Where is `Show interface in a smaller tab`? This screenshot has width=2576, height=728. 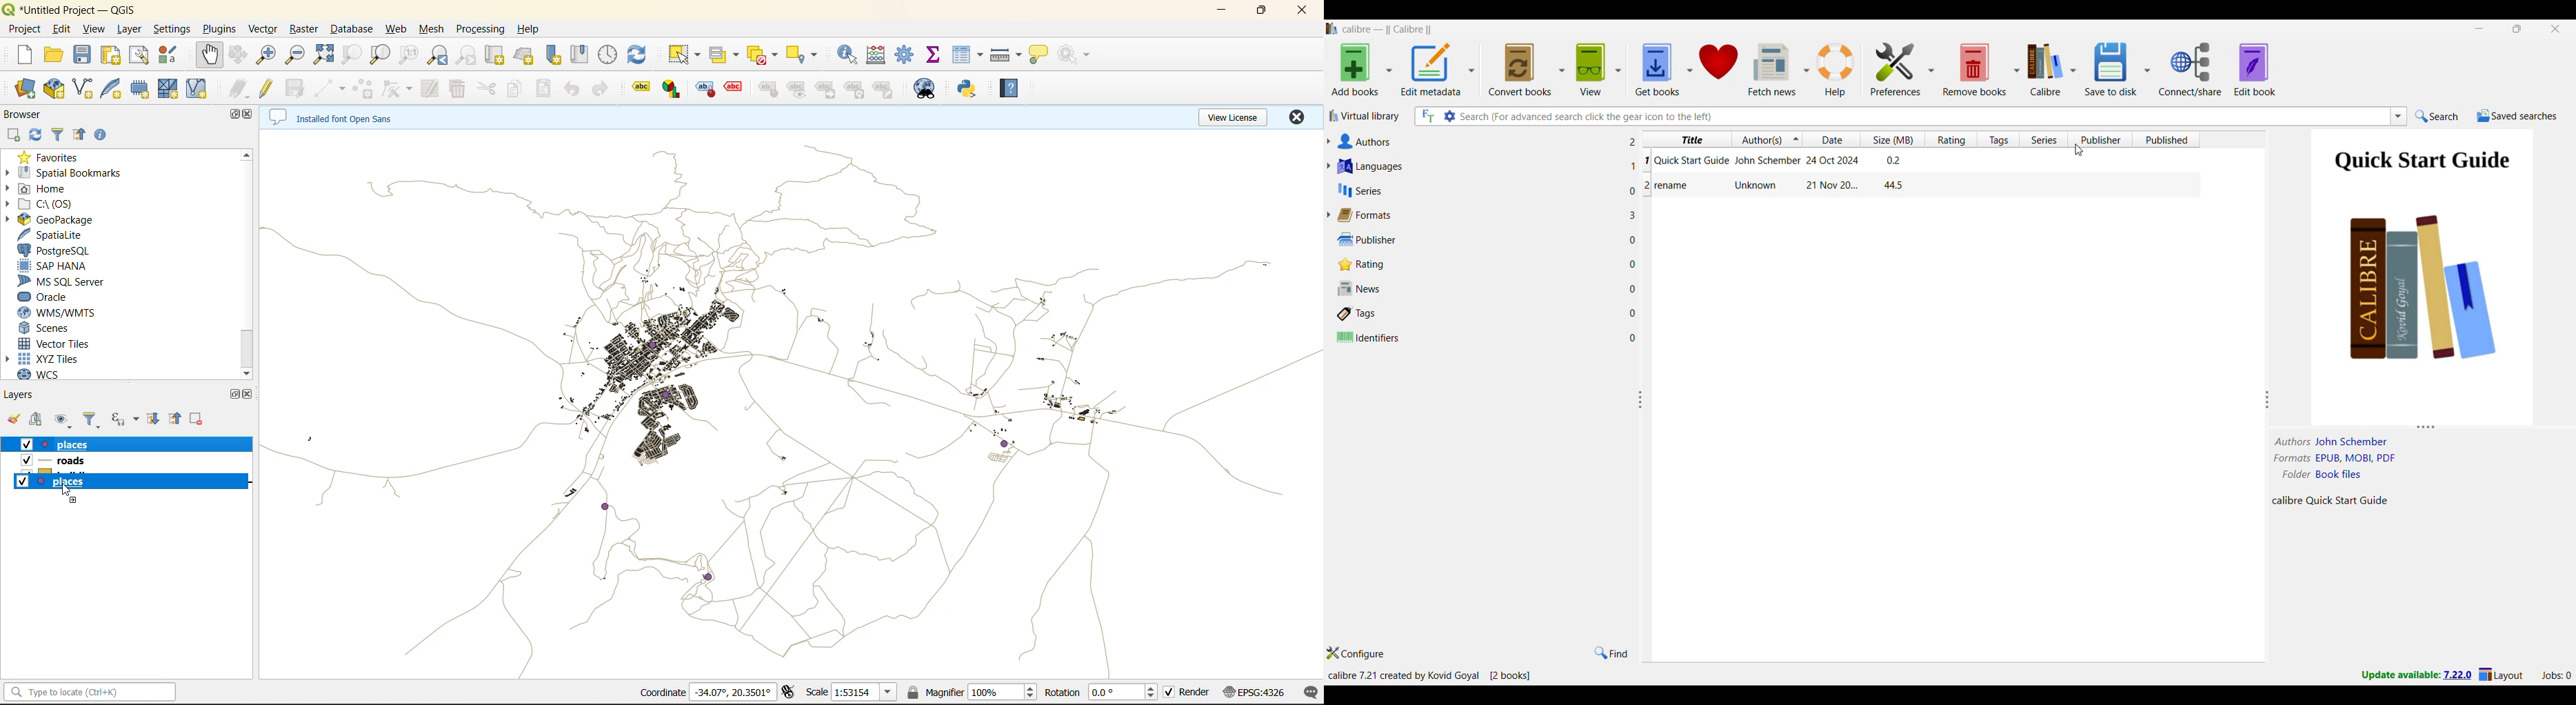 Show interface in a smaller tab is located at coordinates (2519, 29).